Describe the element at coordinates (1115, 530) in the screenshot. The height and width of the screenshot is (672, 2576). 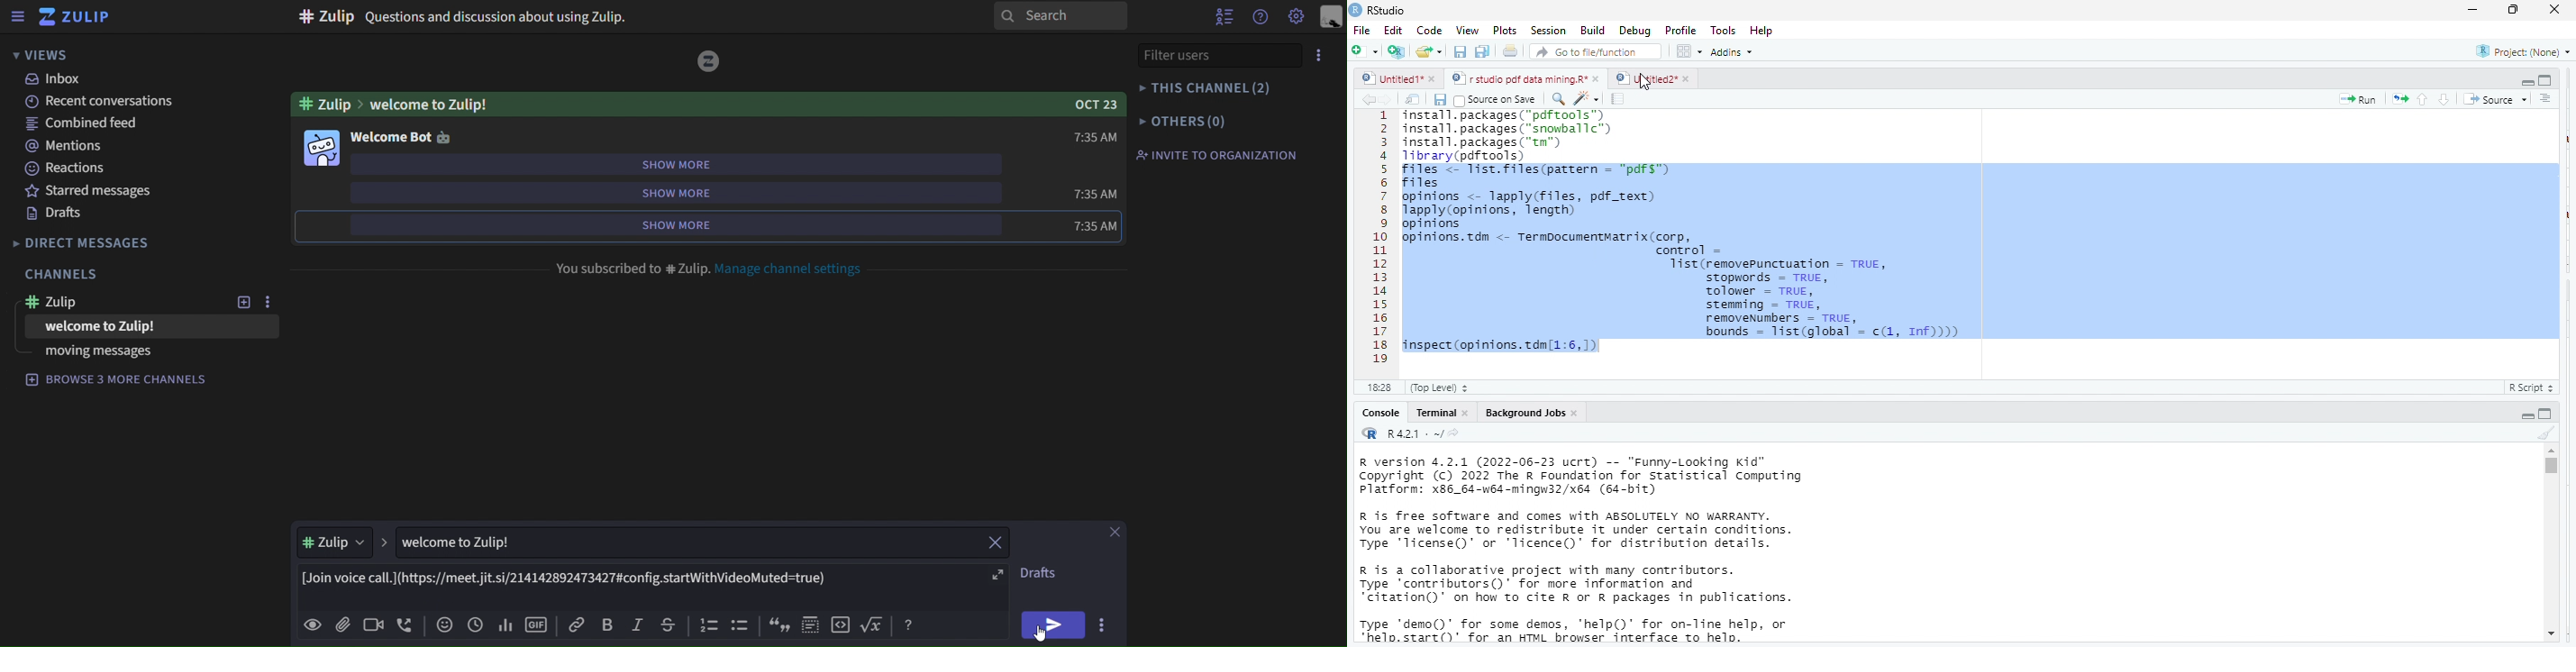
I see `close` at that location.